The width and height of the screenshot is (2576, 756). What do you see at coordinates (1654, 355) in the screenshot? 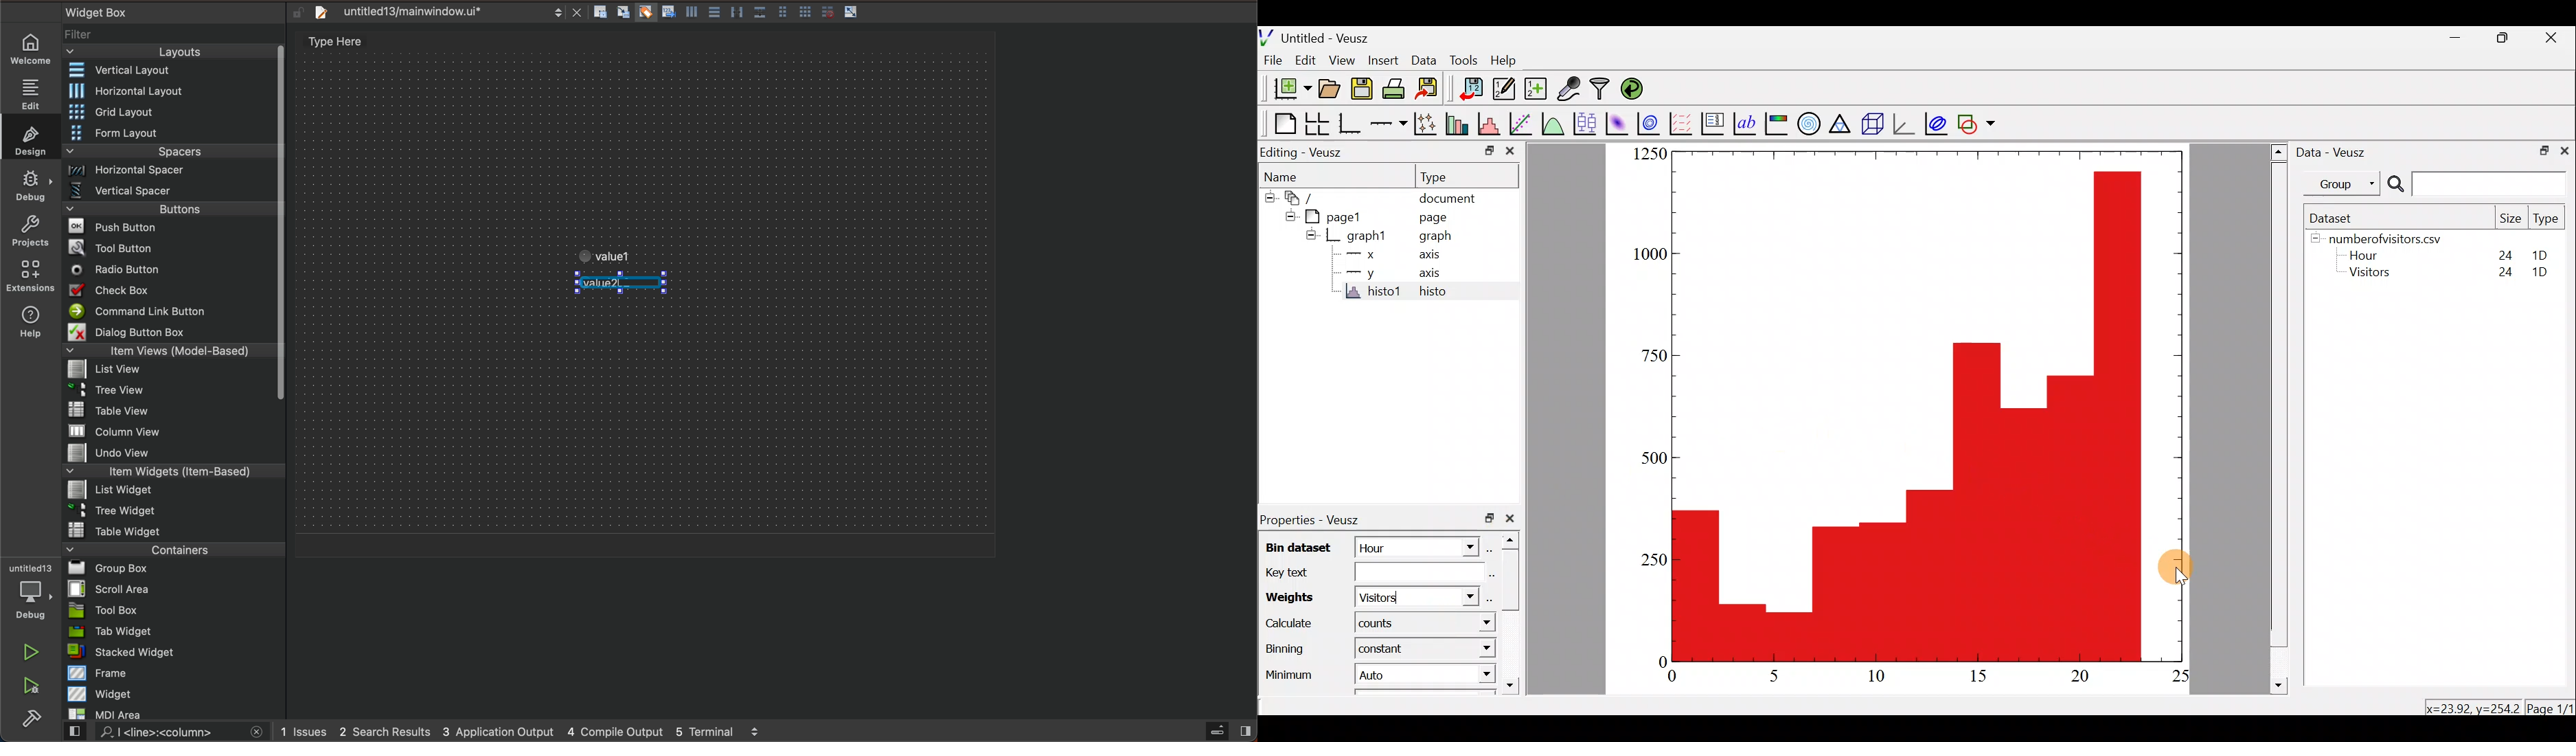
I see `750` at bounding box center [1654, 355].